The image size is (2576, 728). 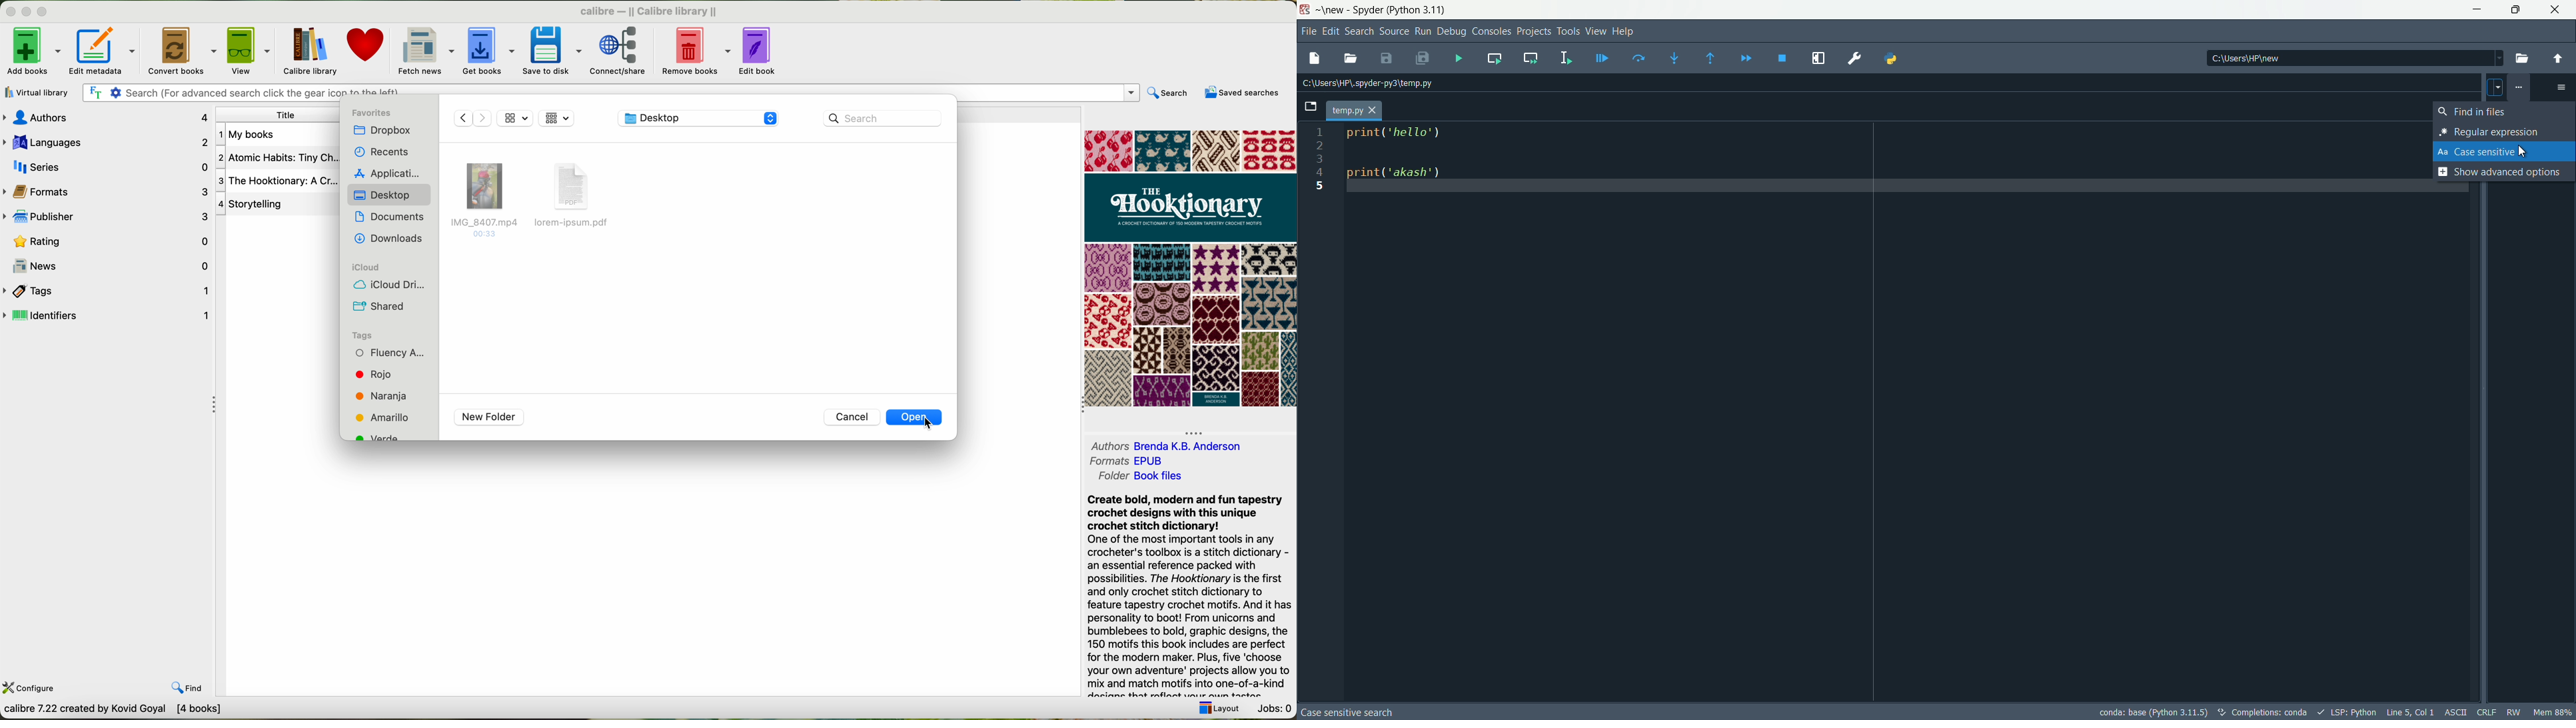 What do you see at coordinates (2477, 113) in the screenshot?
I see `Find in file` at bounding box center [2477, 113].